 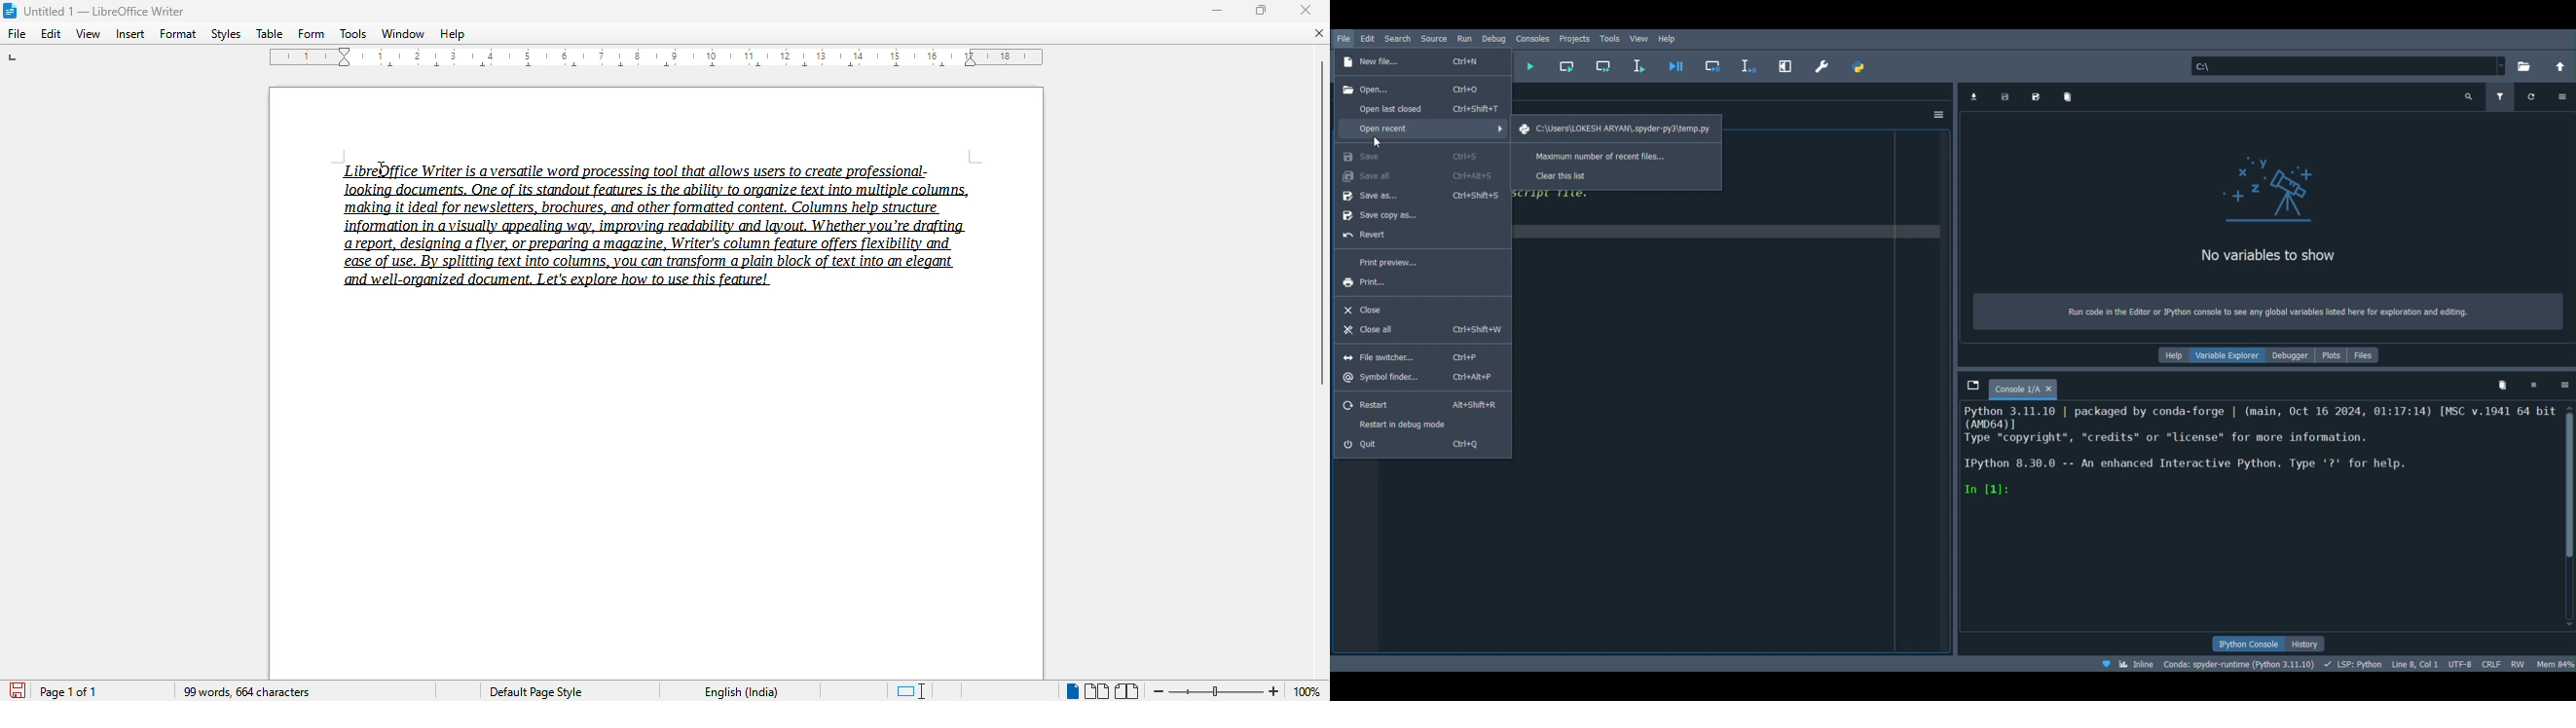 I want to click on Variable explorer, so click(x=2229, y=357).